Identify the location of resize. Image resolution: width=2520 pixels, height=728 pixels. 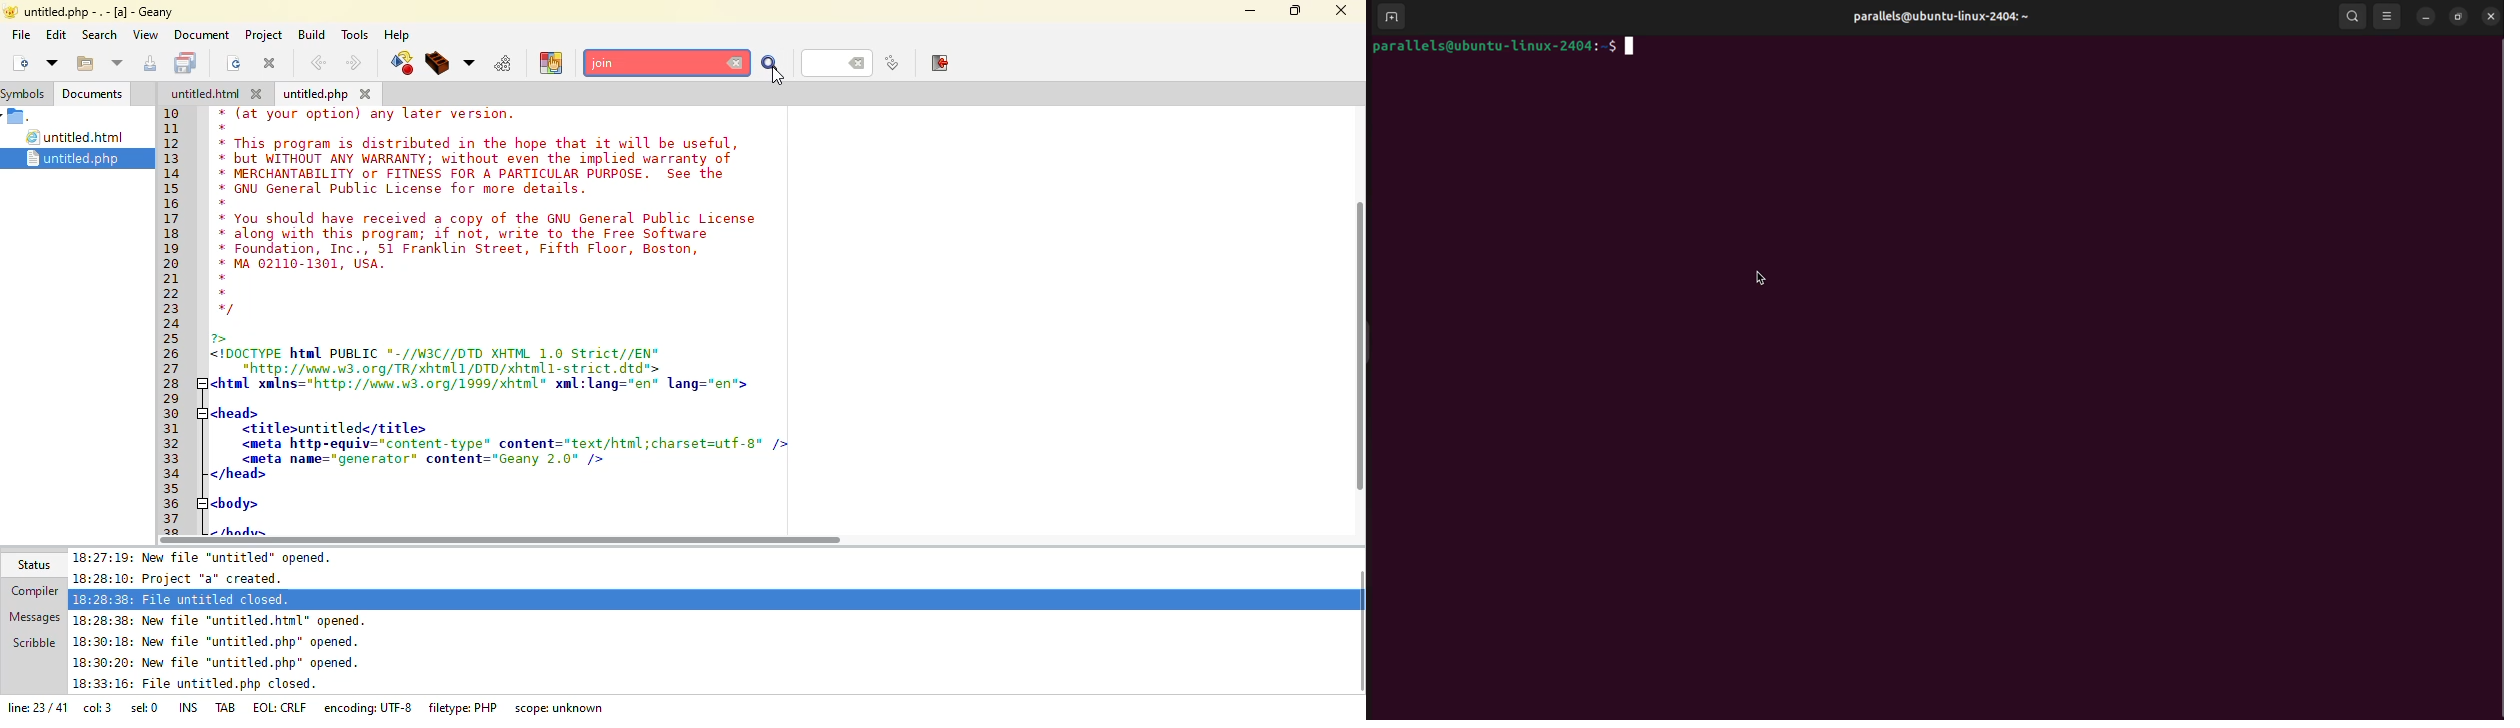
(2459, 17).